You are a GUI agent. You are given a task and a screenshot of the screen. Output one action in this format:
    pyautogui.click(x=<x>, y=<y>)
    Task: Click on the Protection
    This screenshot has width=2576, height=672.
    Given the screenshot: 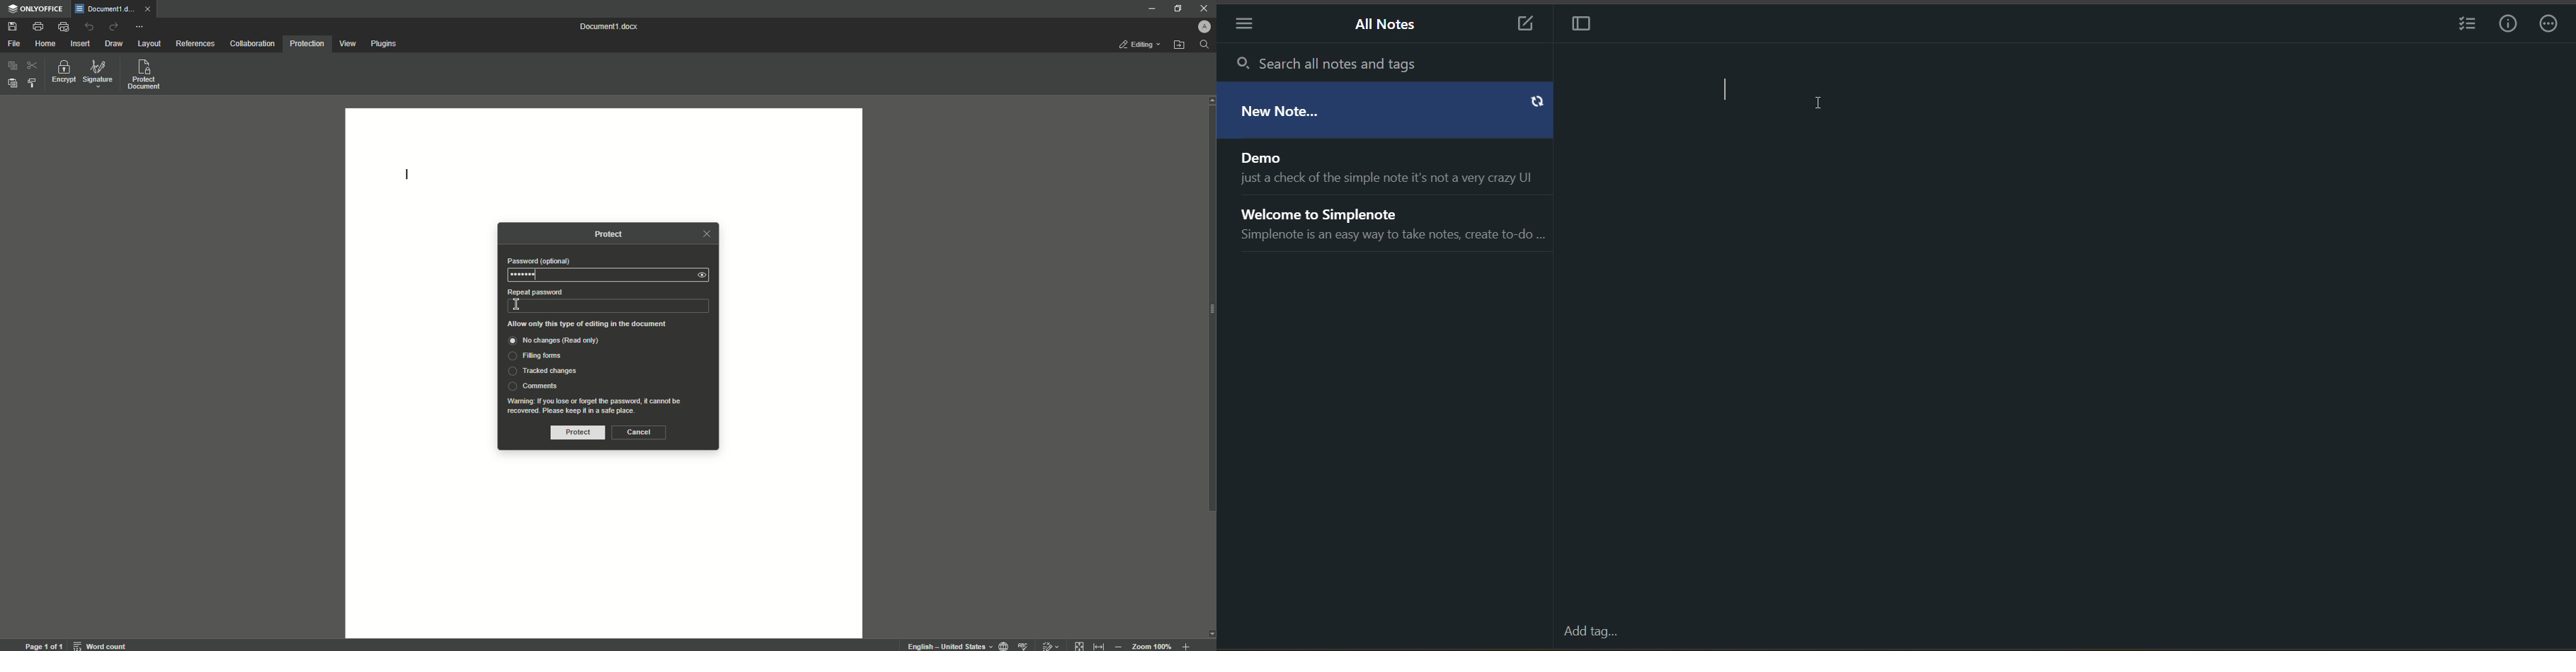 What is the action you would take?
    pyautogui.click(x=307, y=45)
    